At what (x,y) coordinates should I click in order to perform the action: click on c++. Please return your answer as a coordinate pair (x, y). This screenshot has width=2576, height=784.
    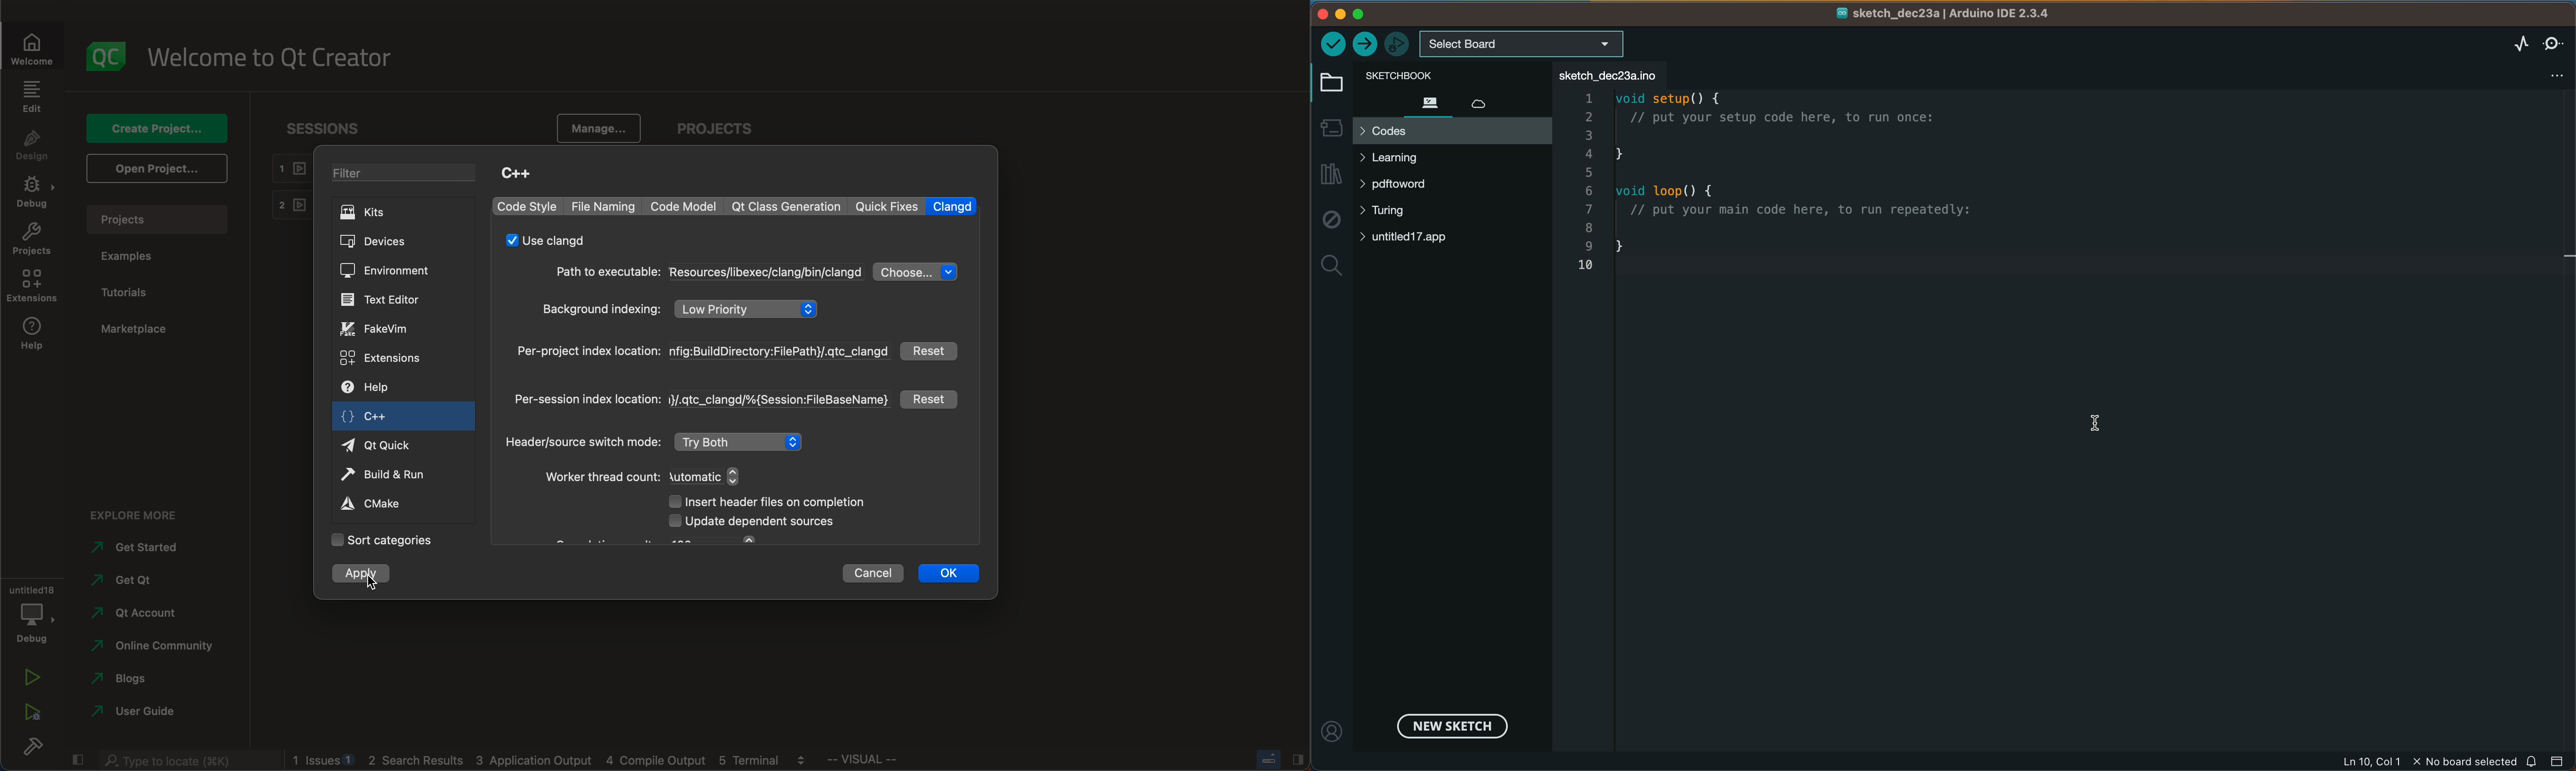
    Looking at the image, I should click on (402, 415).